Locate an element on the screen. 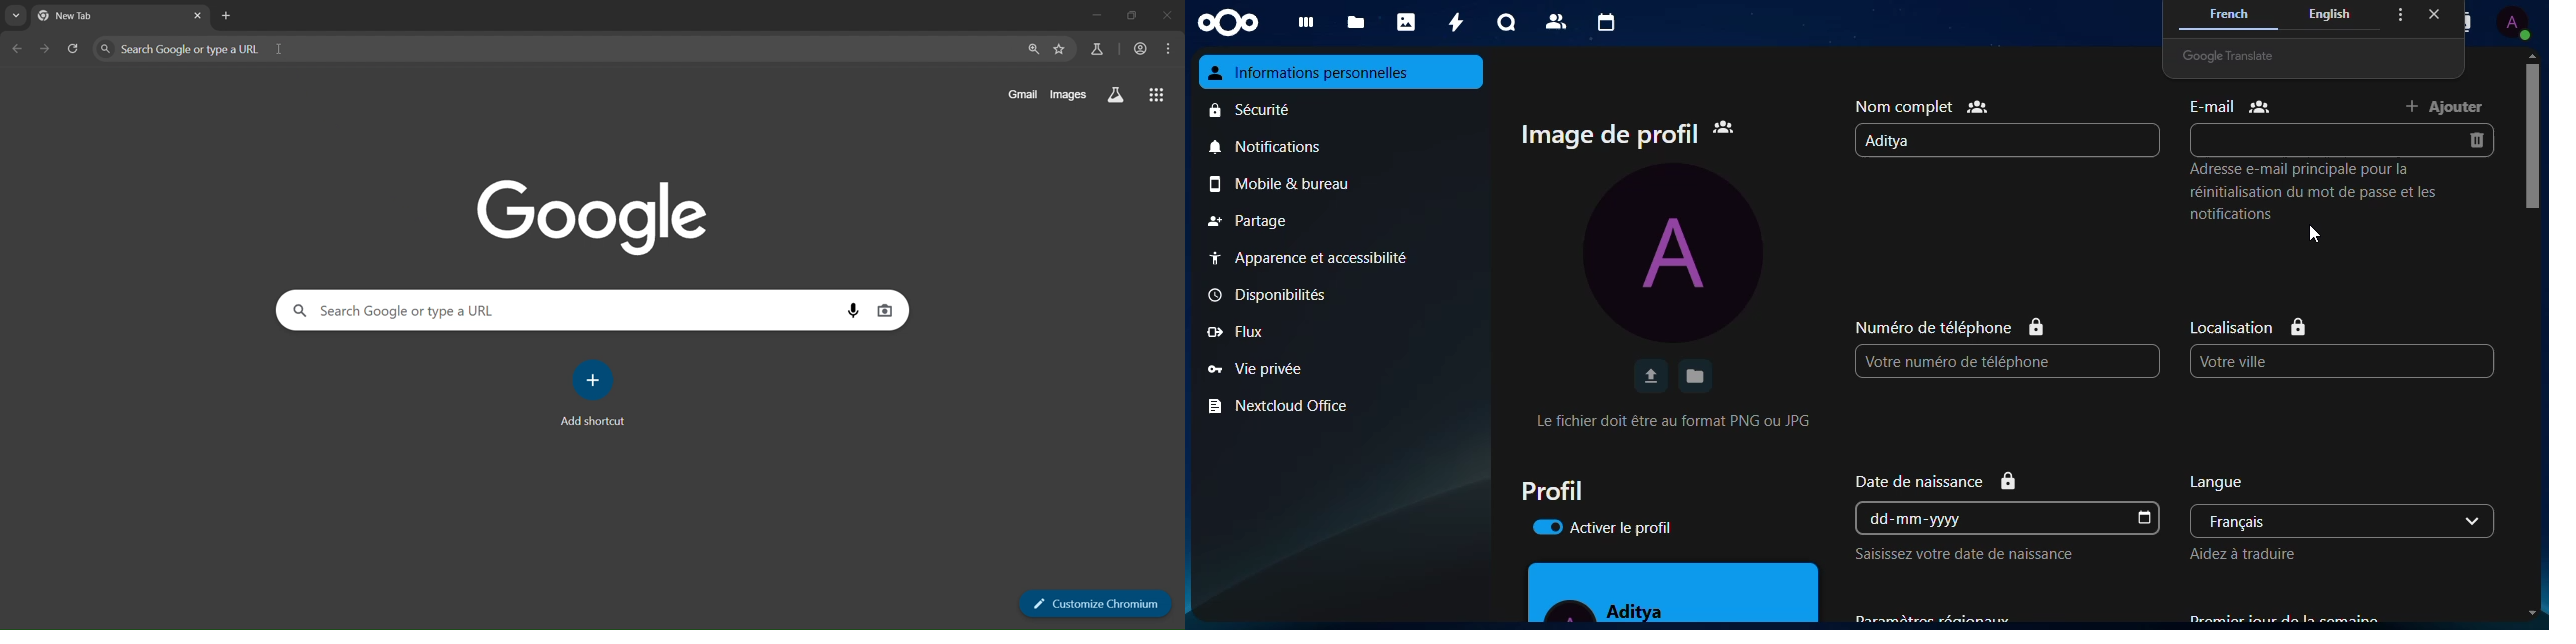 The width and height of the screenshot is (2576, 644). flux is located at coordinates (1247, 332).